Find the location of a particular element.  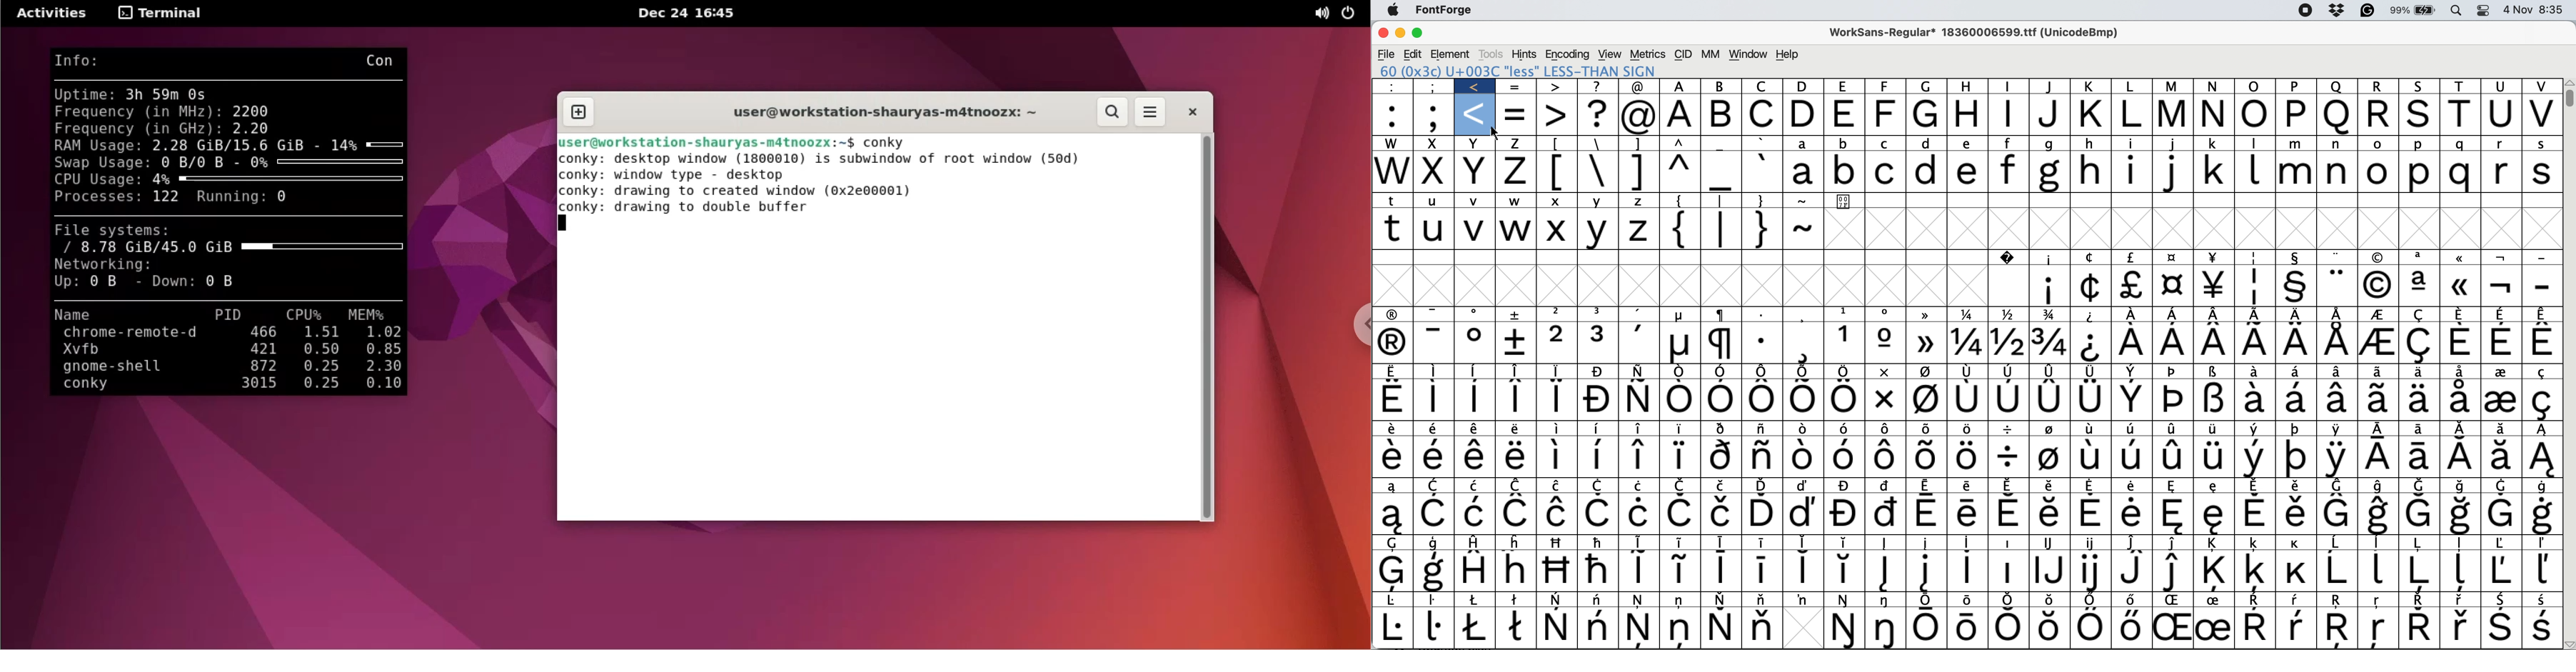

Symbol is located at coordinates (1394, 487).